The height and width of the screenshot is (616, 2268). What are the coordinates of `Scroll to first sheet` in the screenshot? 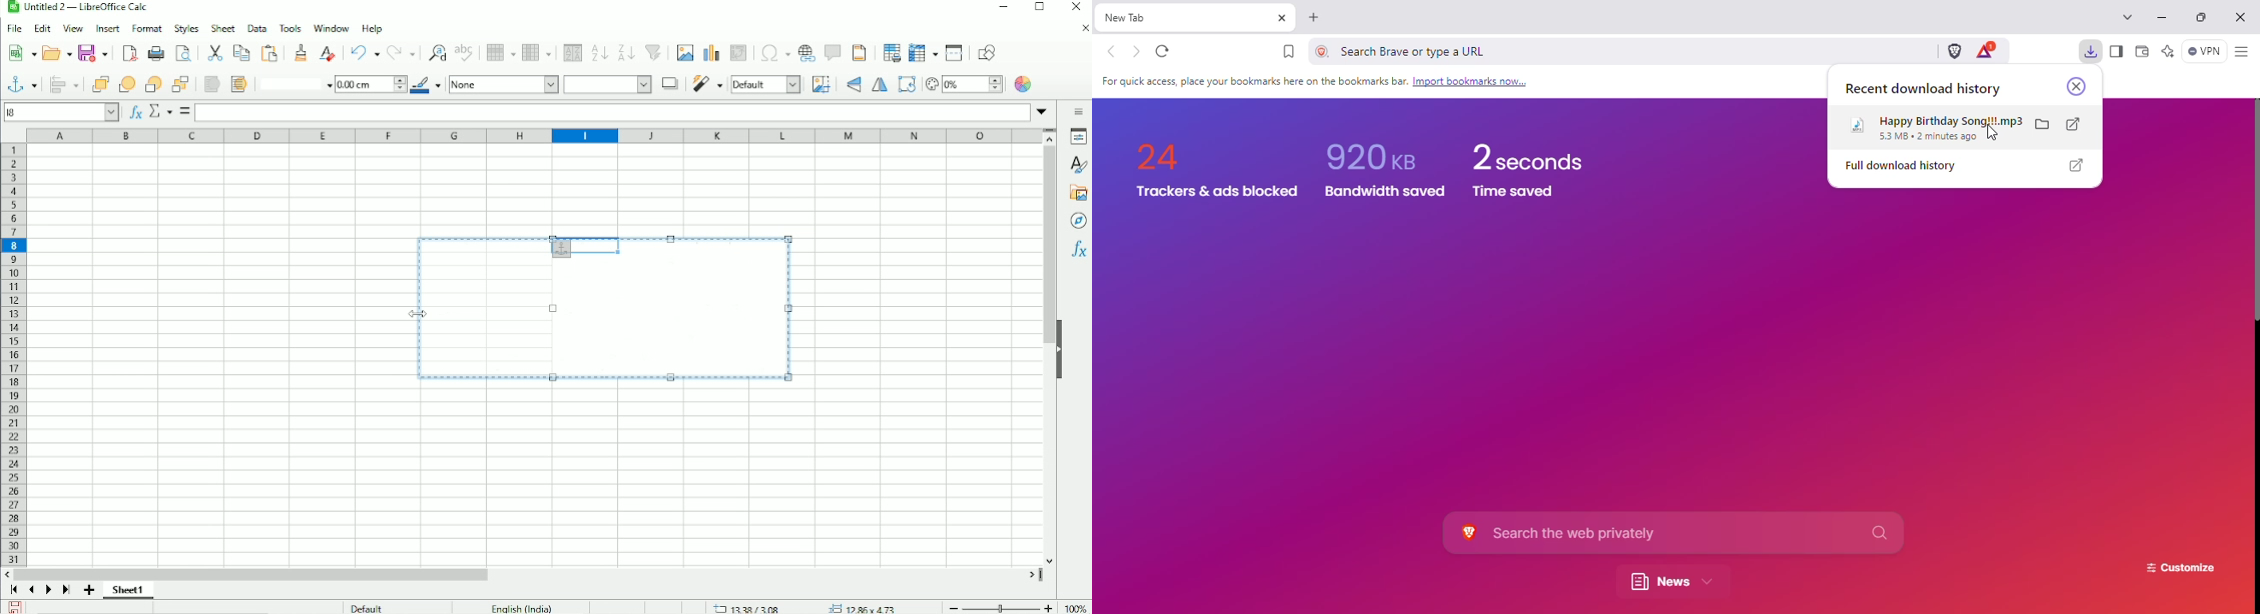 It's located at (14, 590).